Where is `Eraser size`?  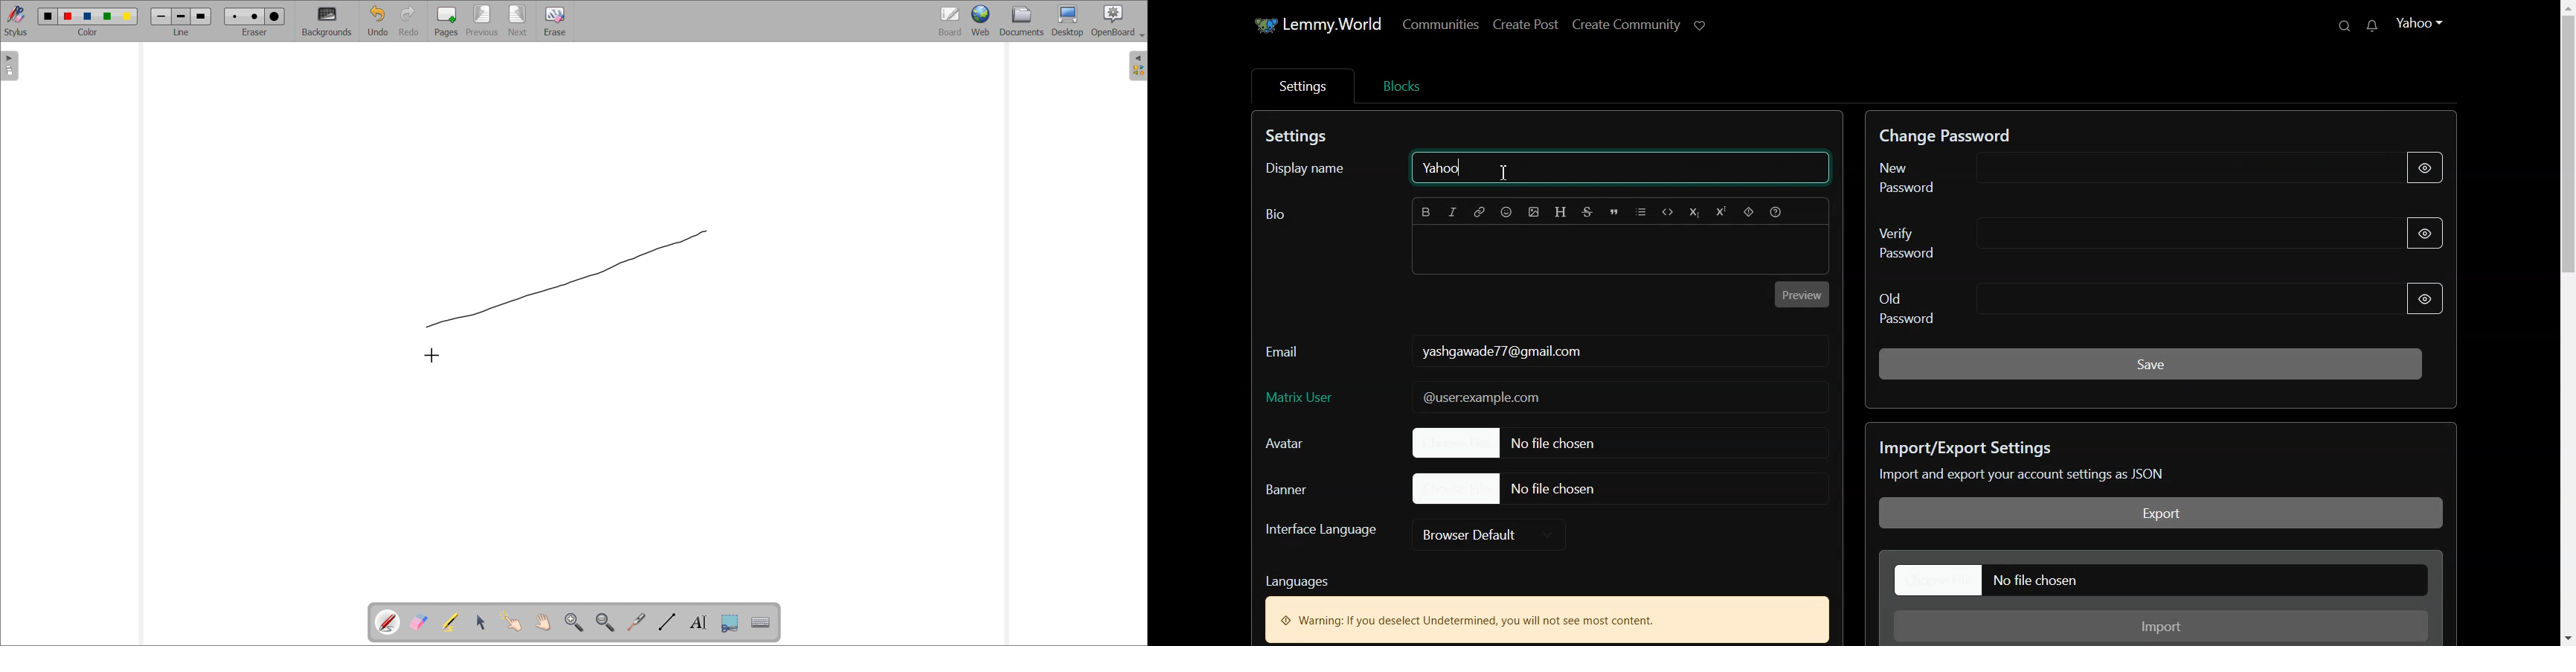
Eraser size is located at coordinates (255, 16).